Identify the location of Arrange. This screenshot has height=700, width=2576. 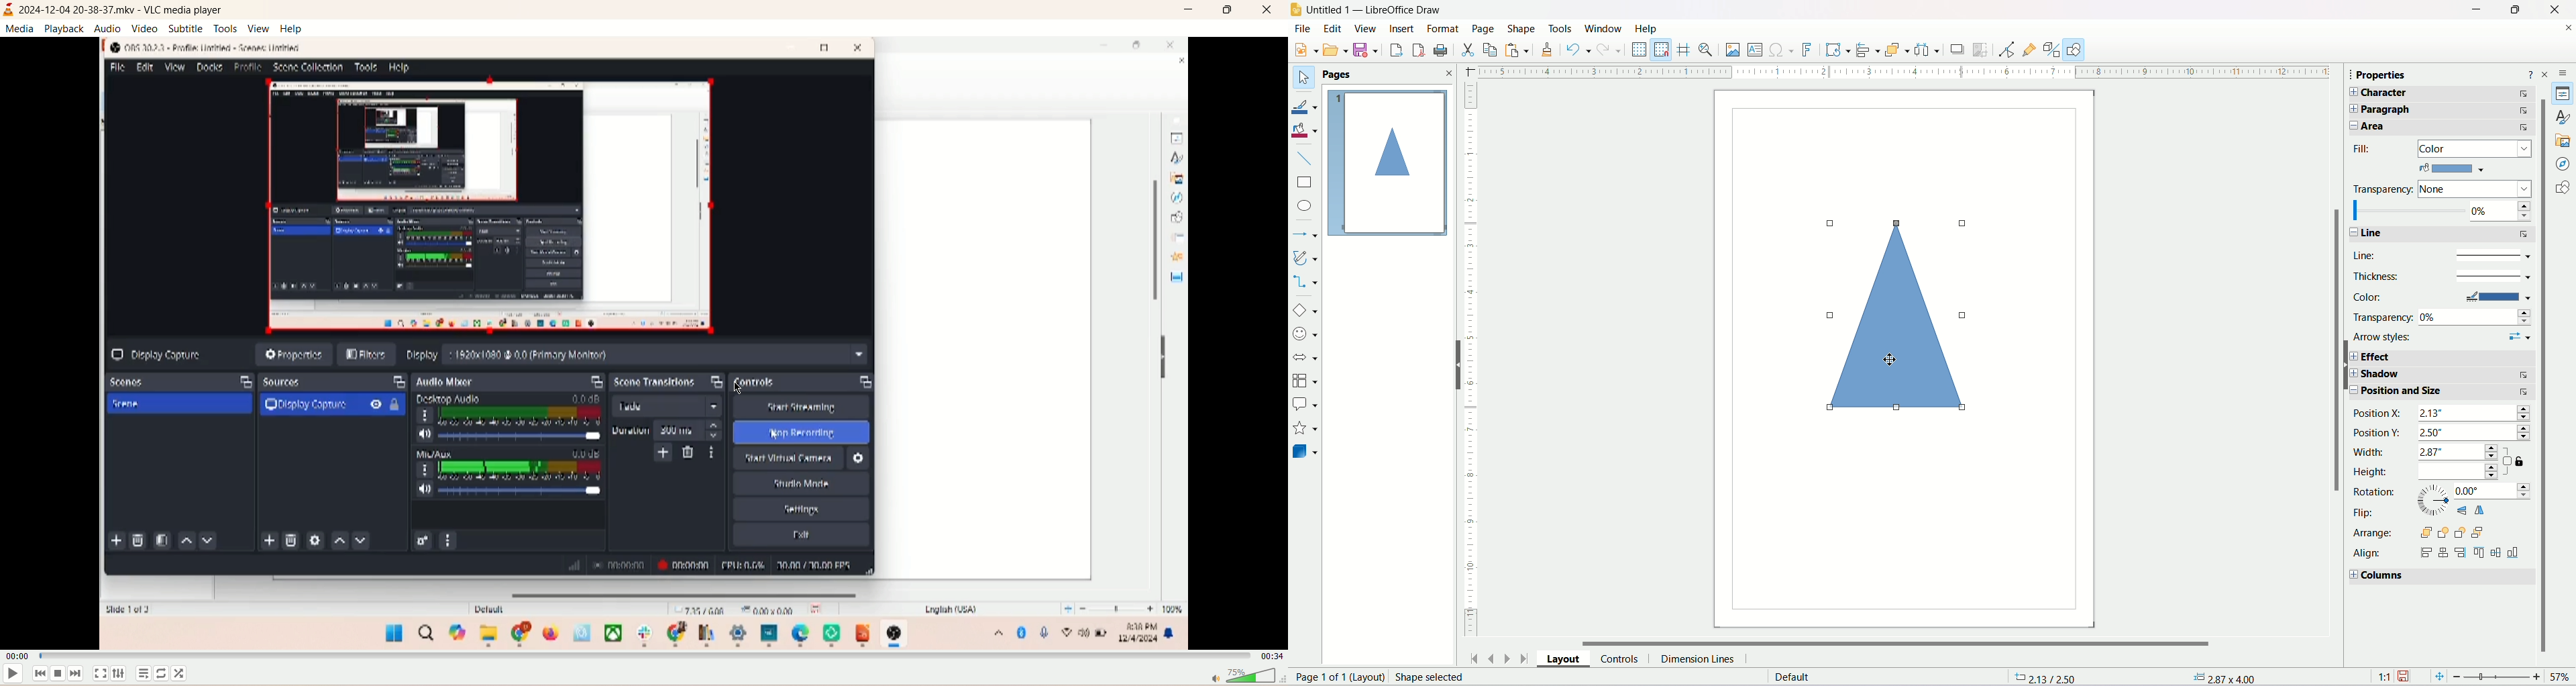
(1897, 50).